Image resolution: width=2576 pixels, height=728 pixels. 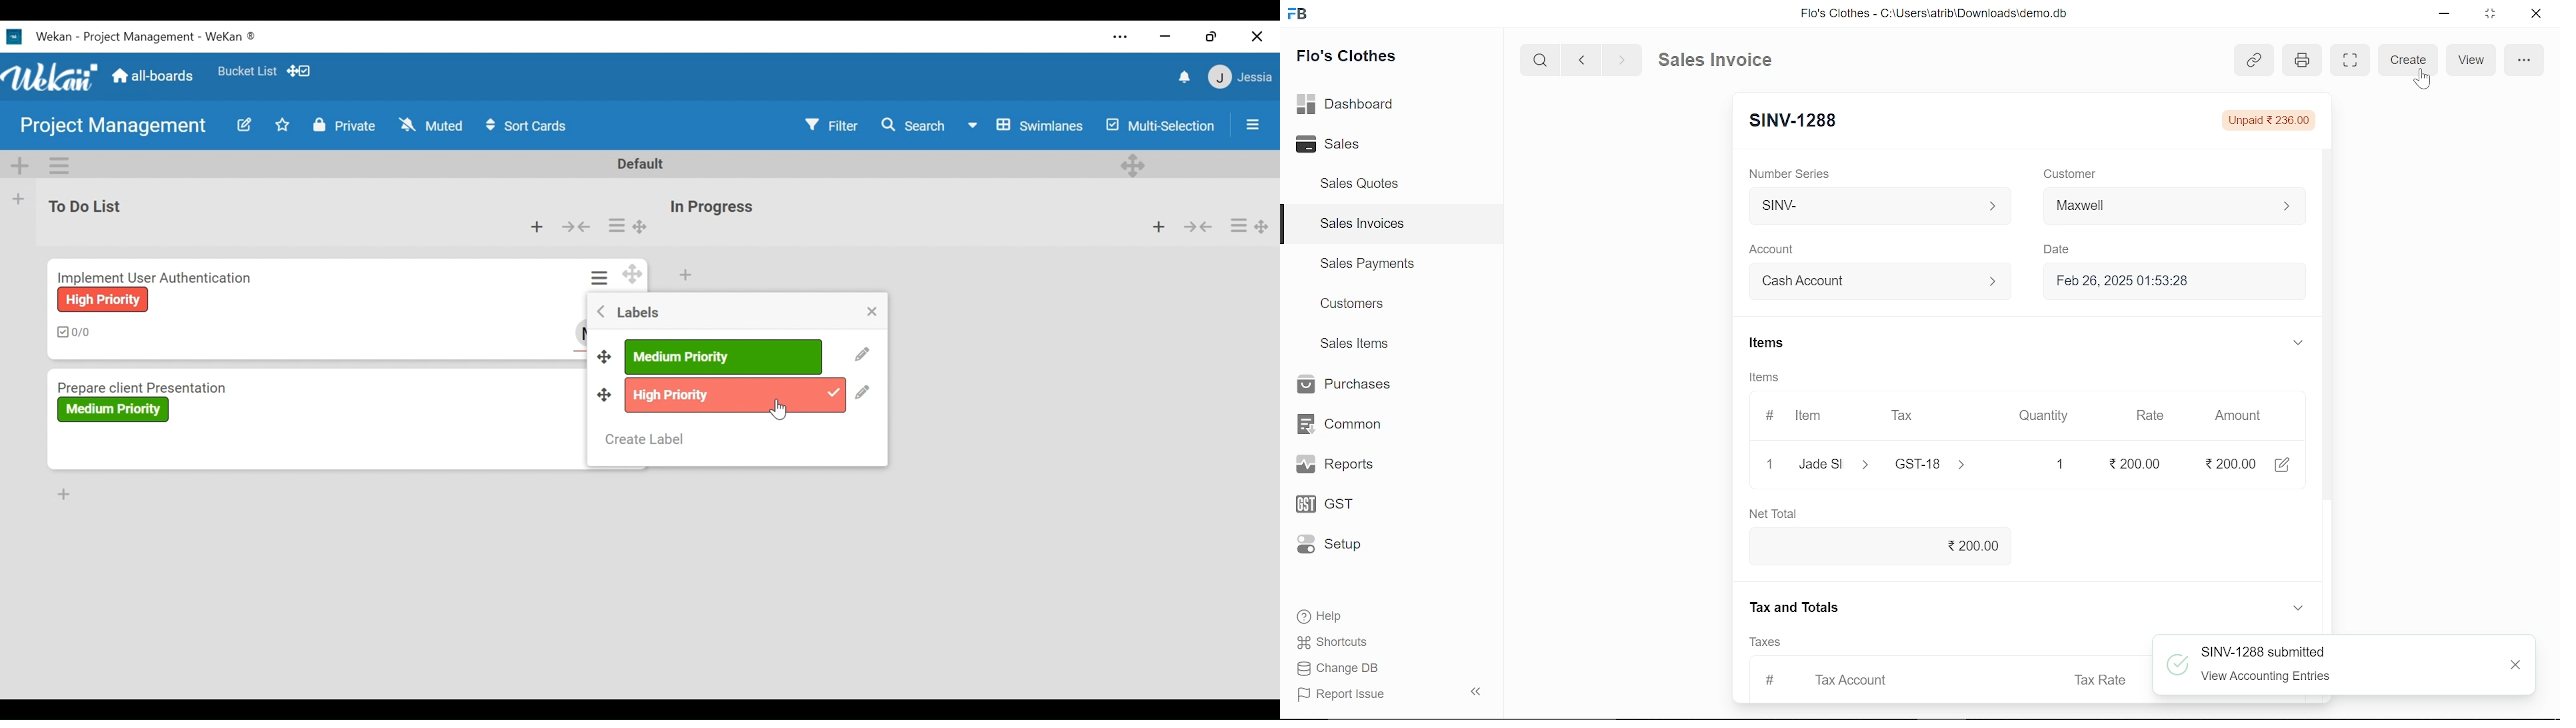 I want to click on Unpaid 236.00, so click(x=2267, y=120).